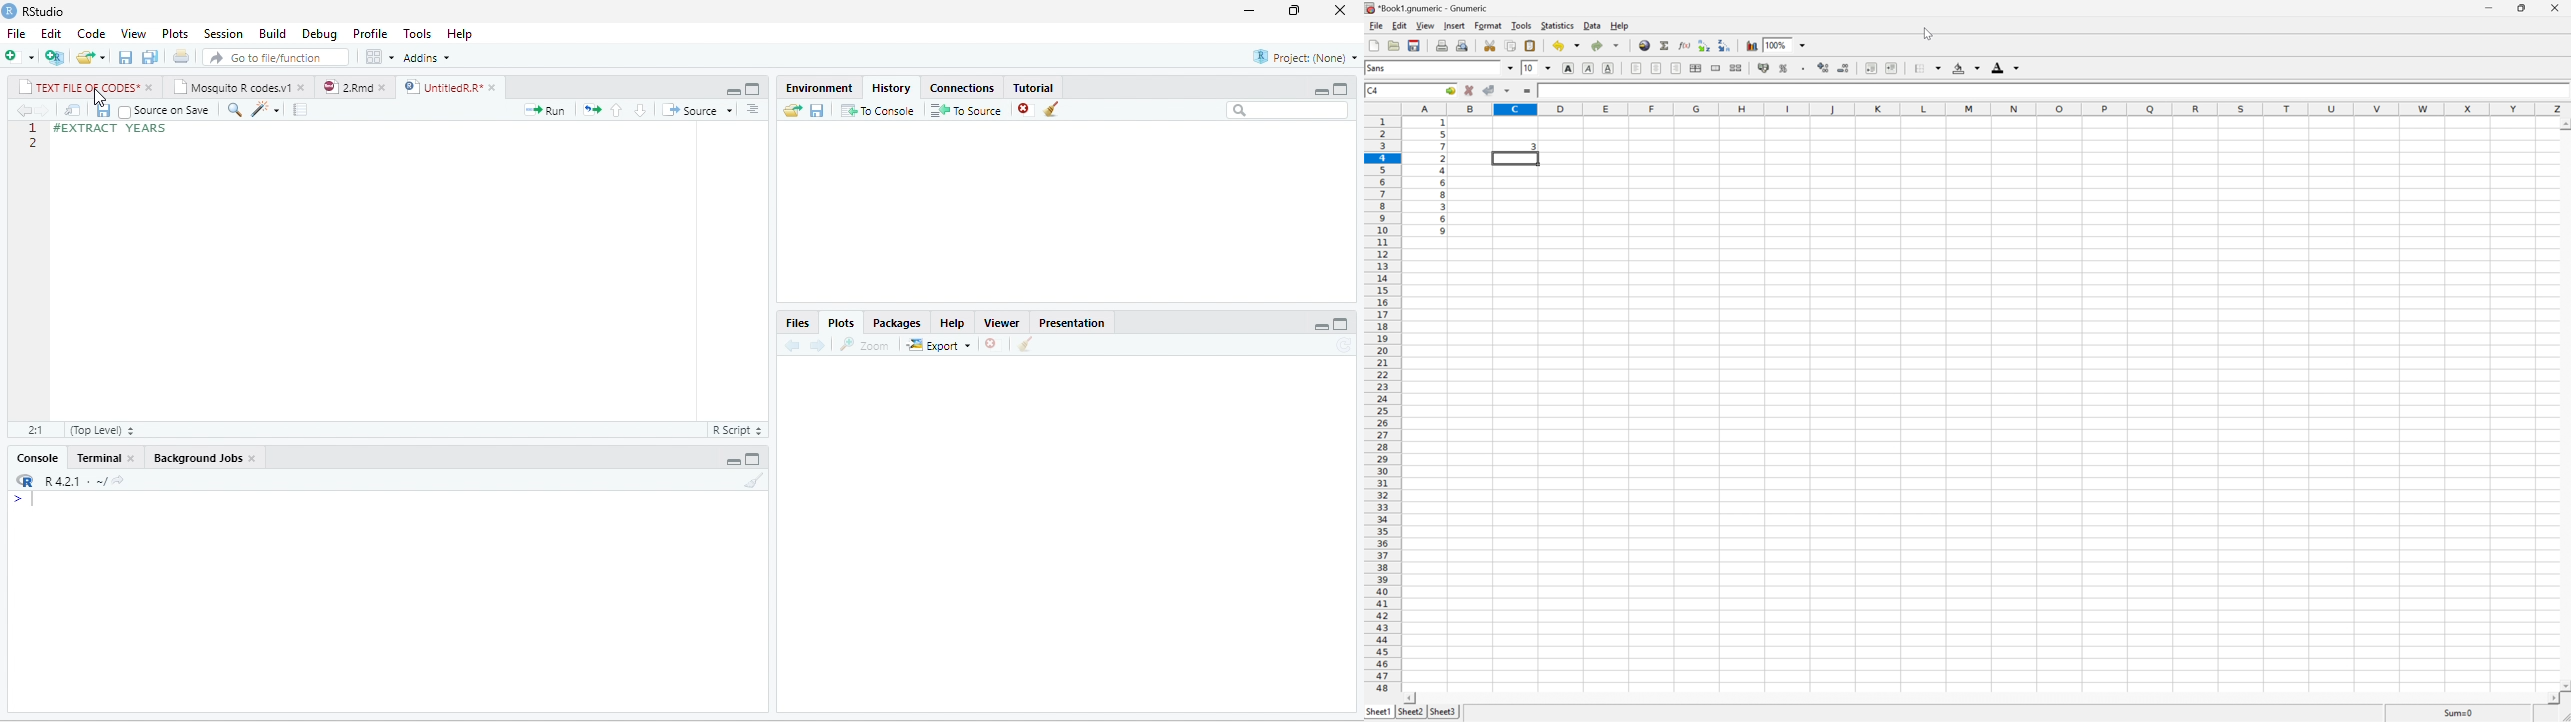  I want to click on search bar, so click(1287, 111).